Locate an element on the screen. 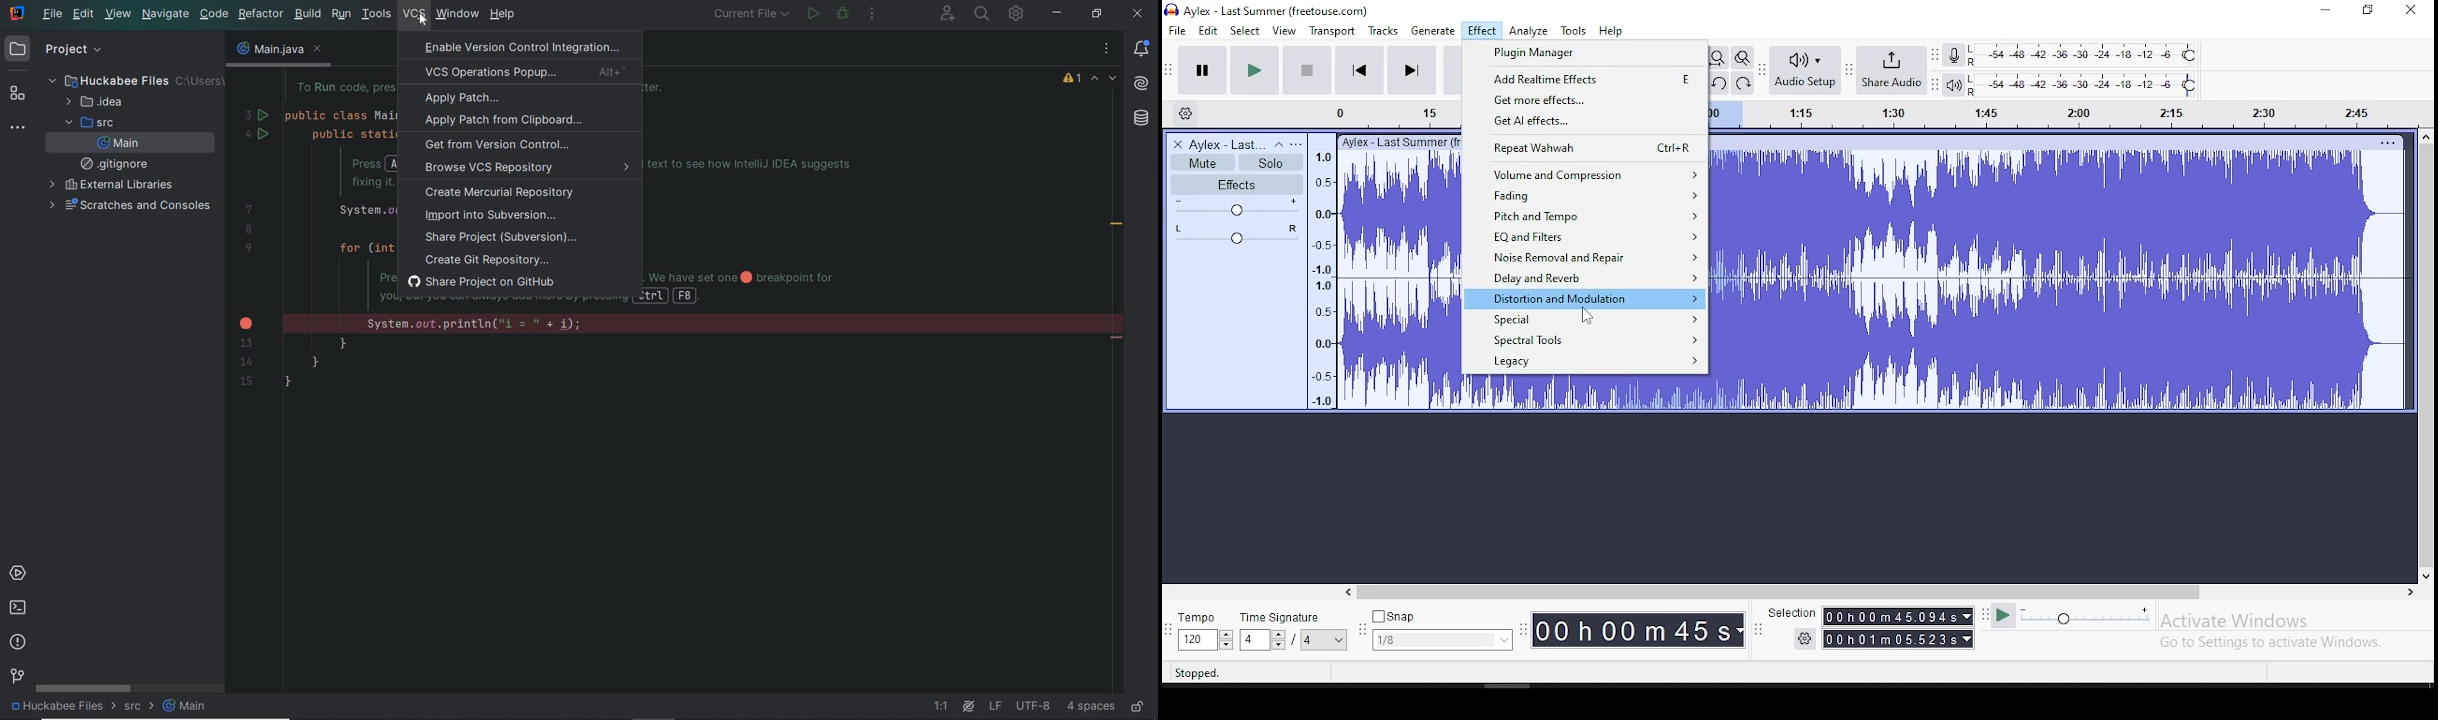  RESTORE DOWN is located at coordinates (1094, 13).